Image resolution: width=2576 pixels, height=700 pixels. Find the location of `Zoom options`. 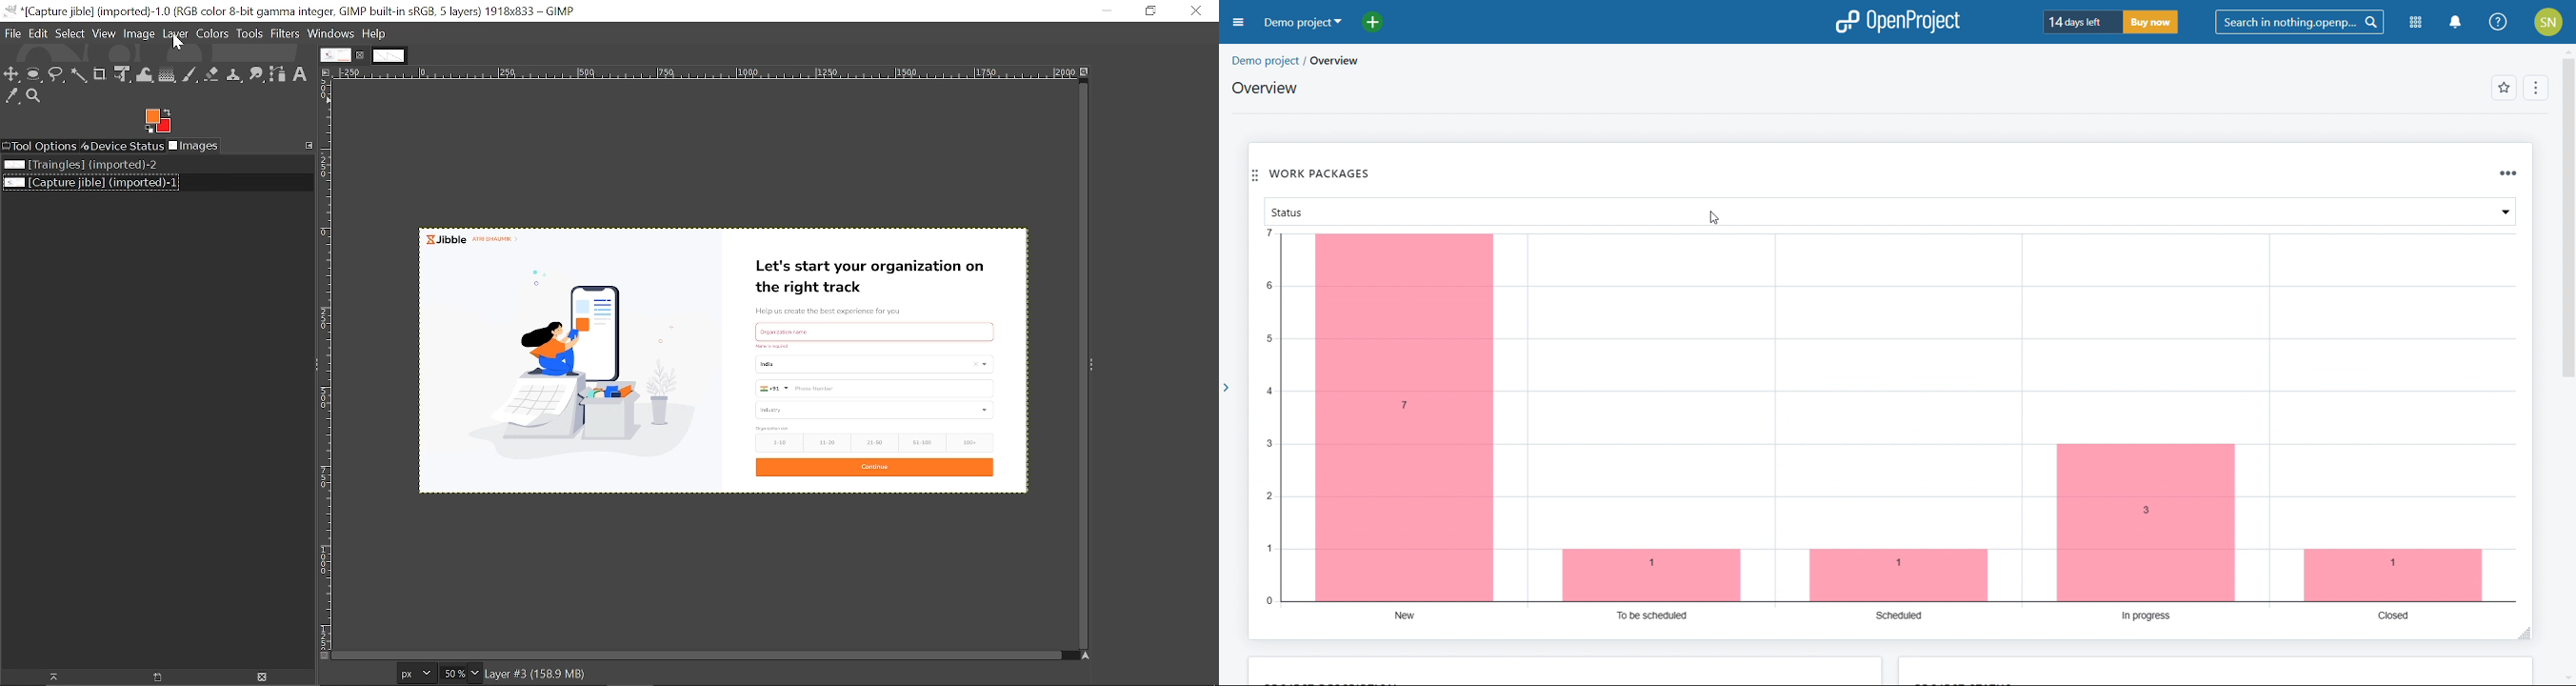

Zoom options is located at coordinates (474, 674).